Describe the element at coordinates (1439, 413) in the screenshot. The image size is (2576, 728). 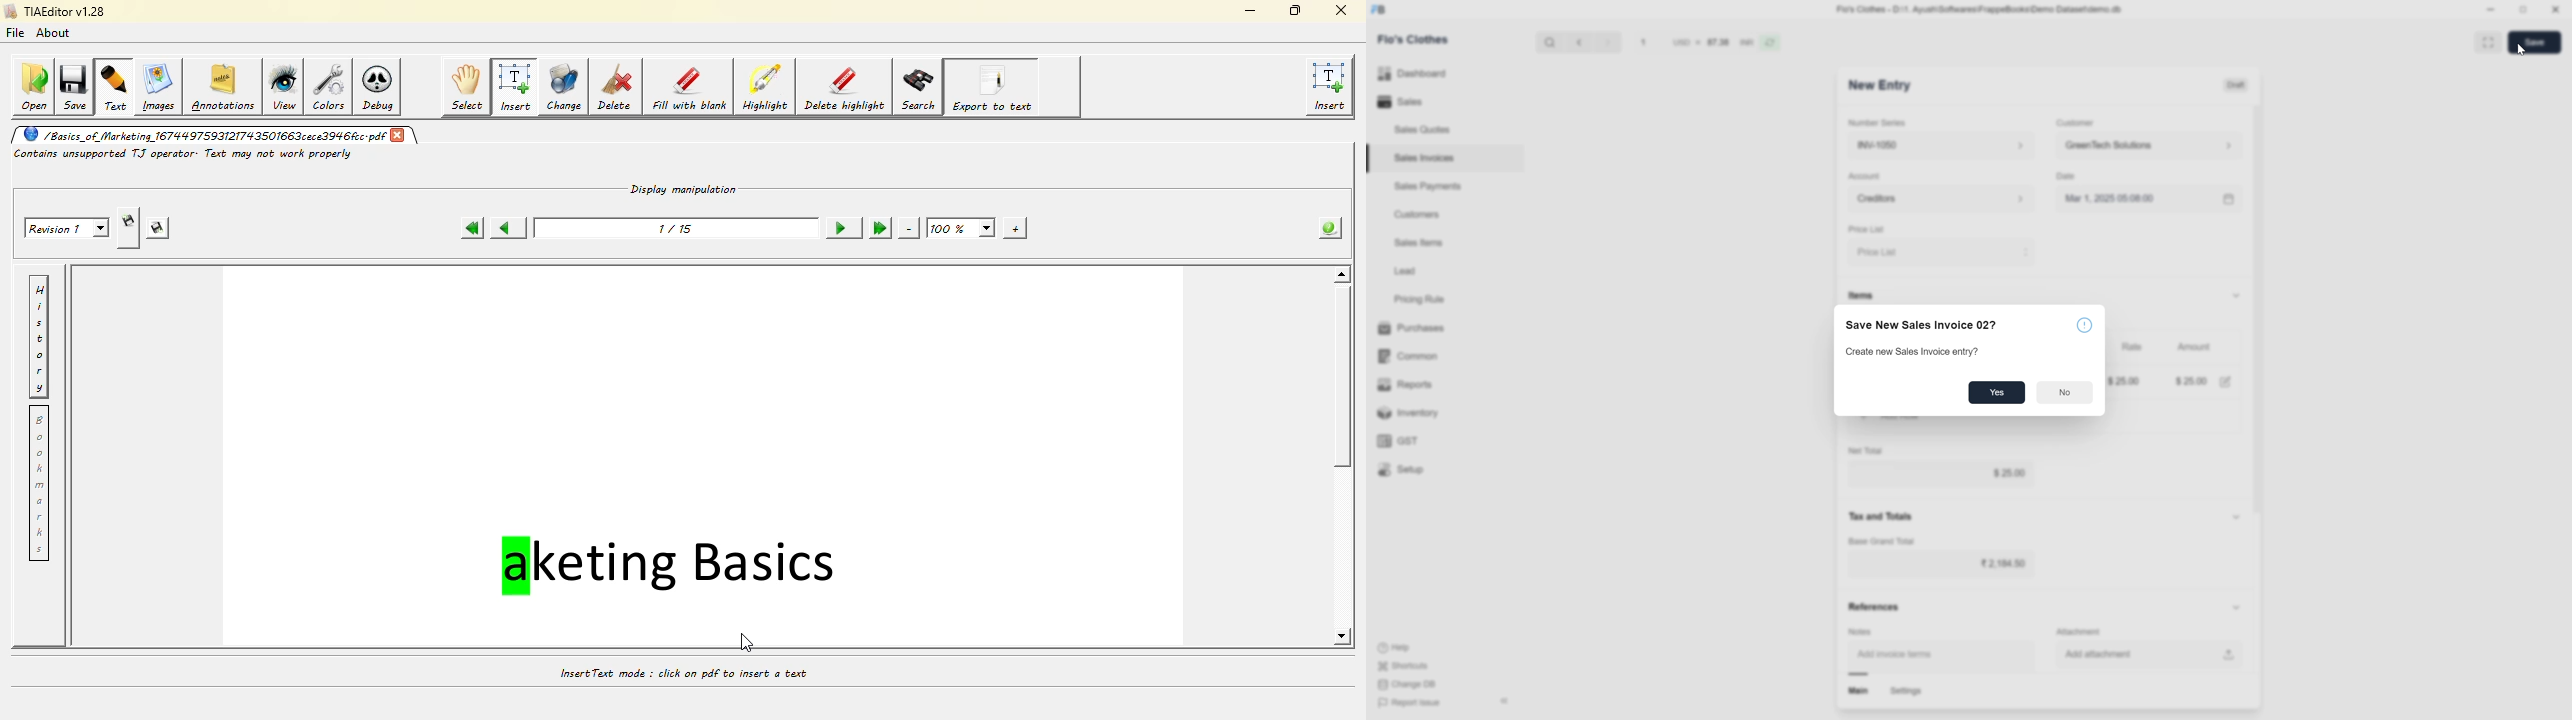
I see `Inventory ` at that location.